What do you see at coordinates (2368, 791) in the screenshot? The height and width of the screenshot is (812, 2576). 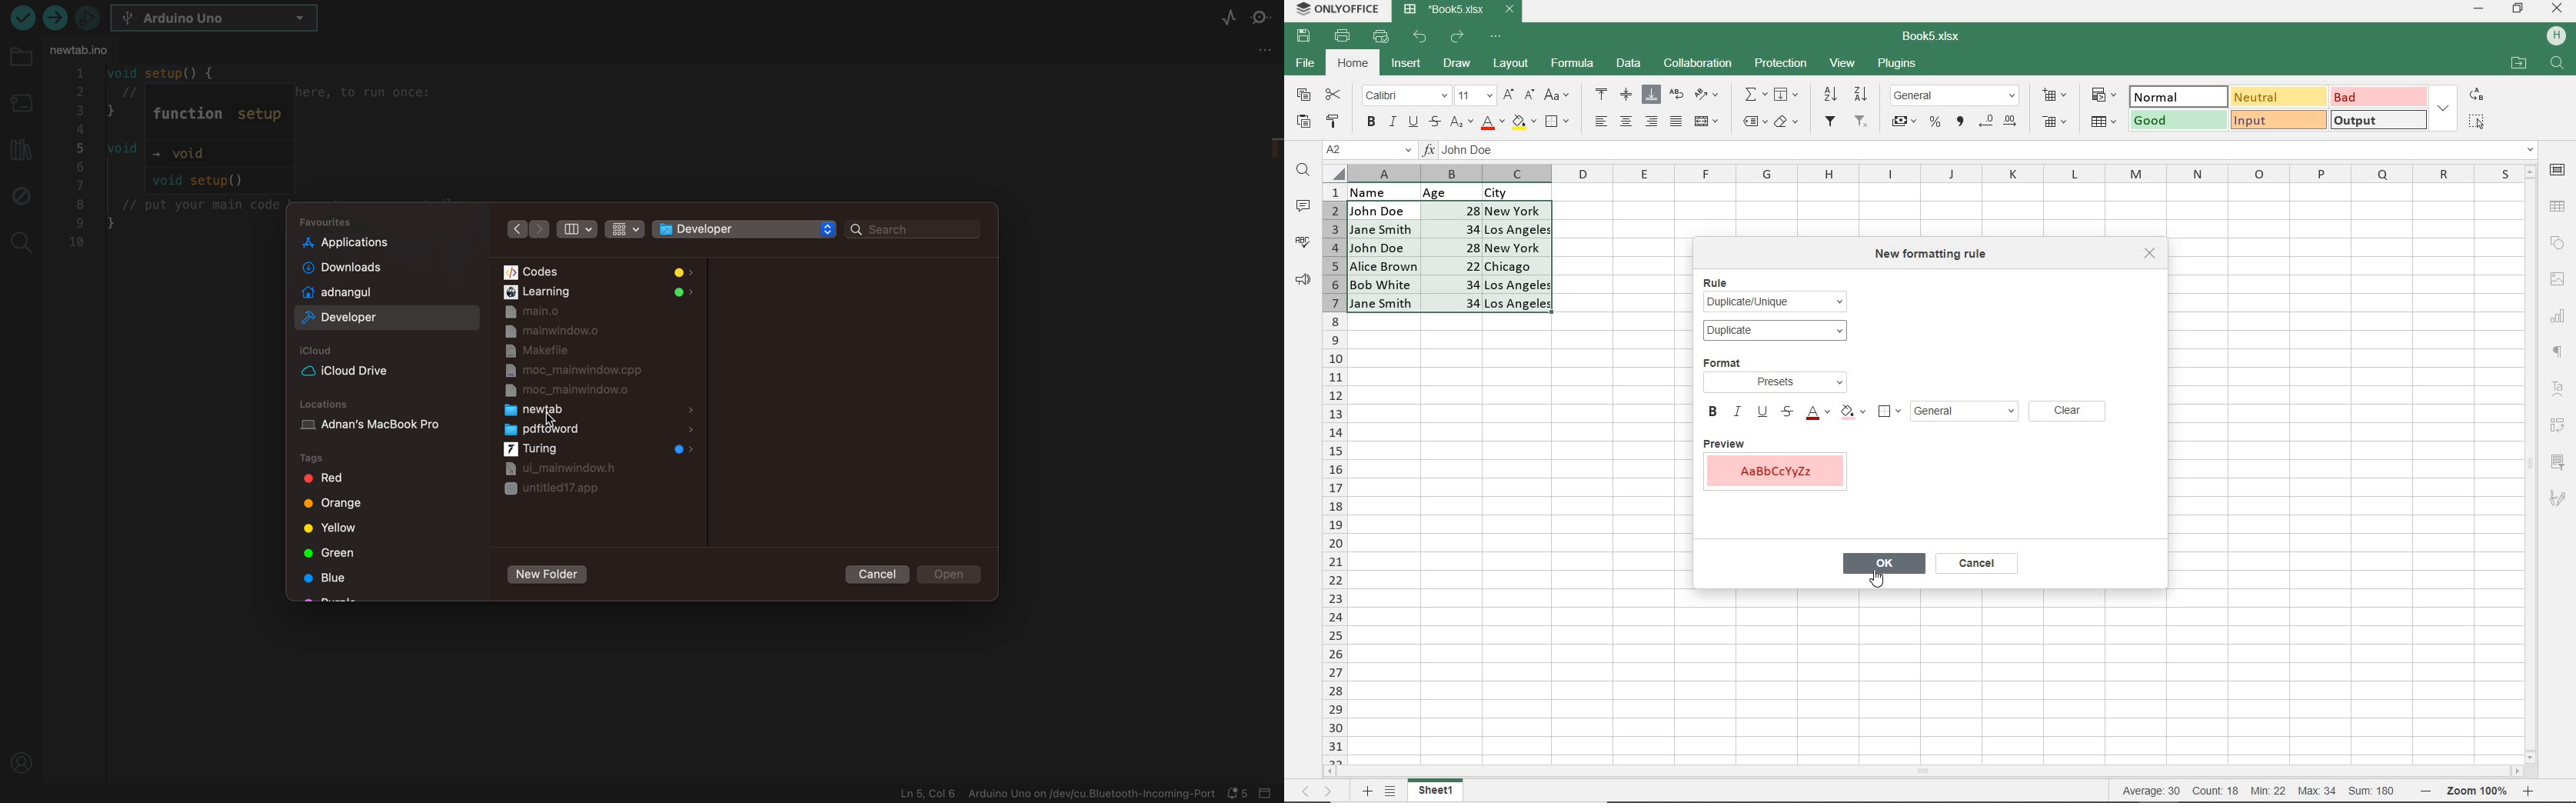 I see `sum` at bounding box center [2368, 791].